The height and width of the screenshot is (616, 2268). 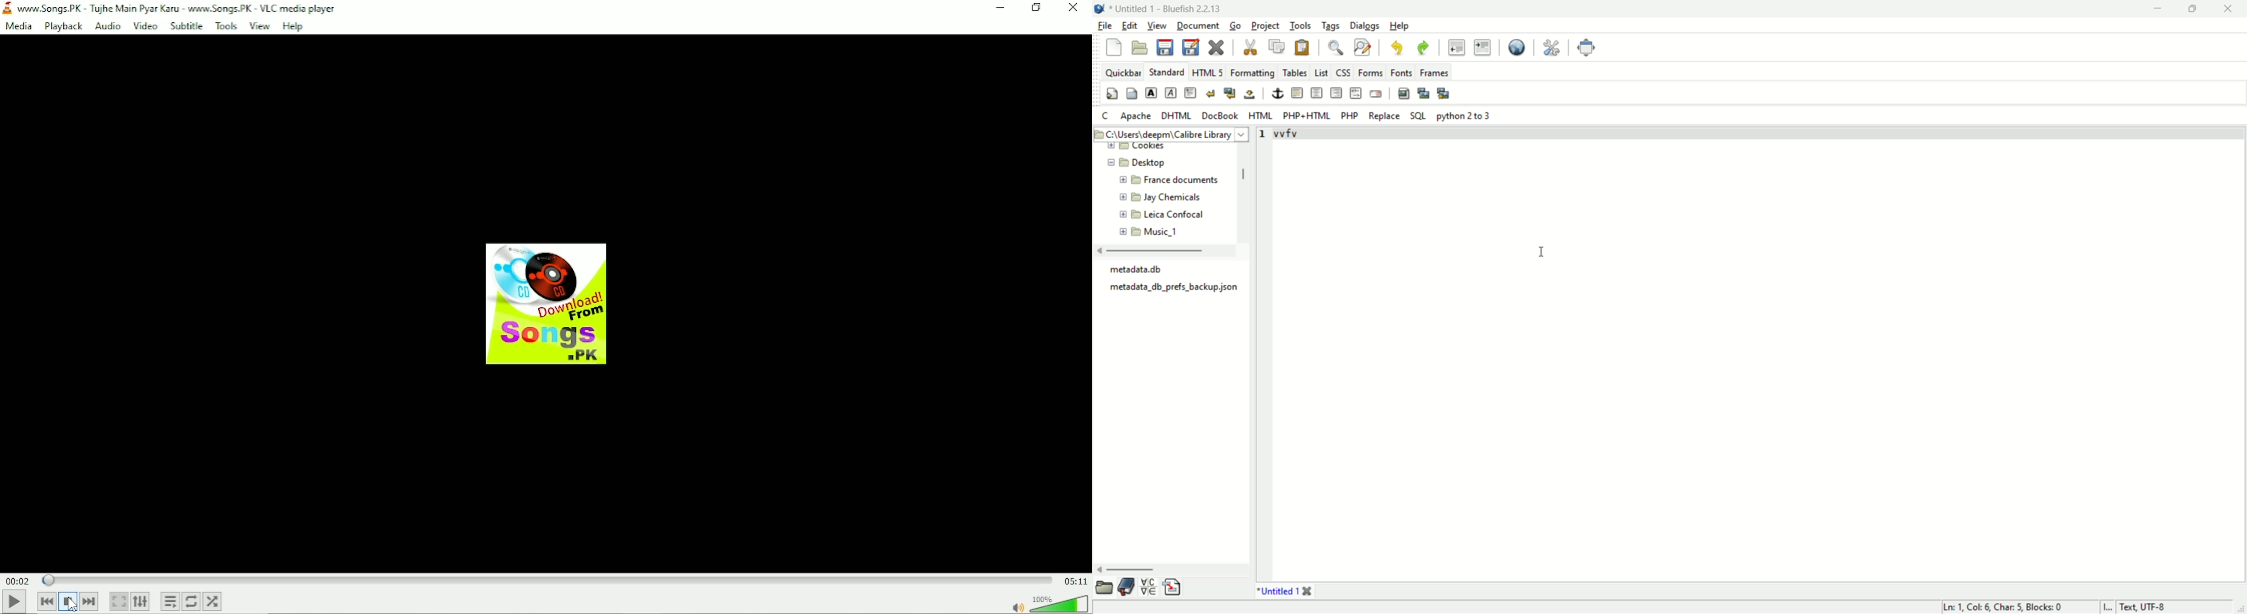 I want to click on Next, so click(x=90, y=601).